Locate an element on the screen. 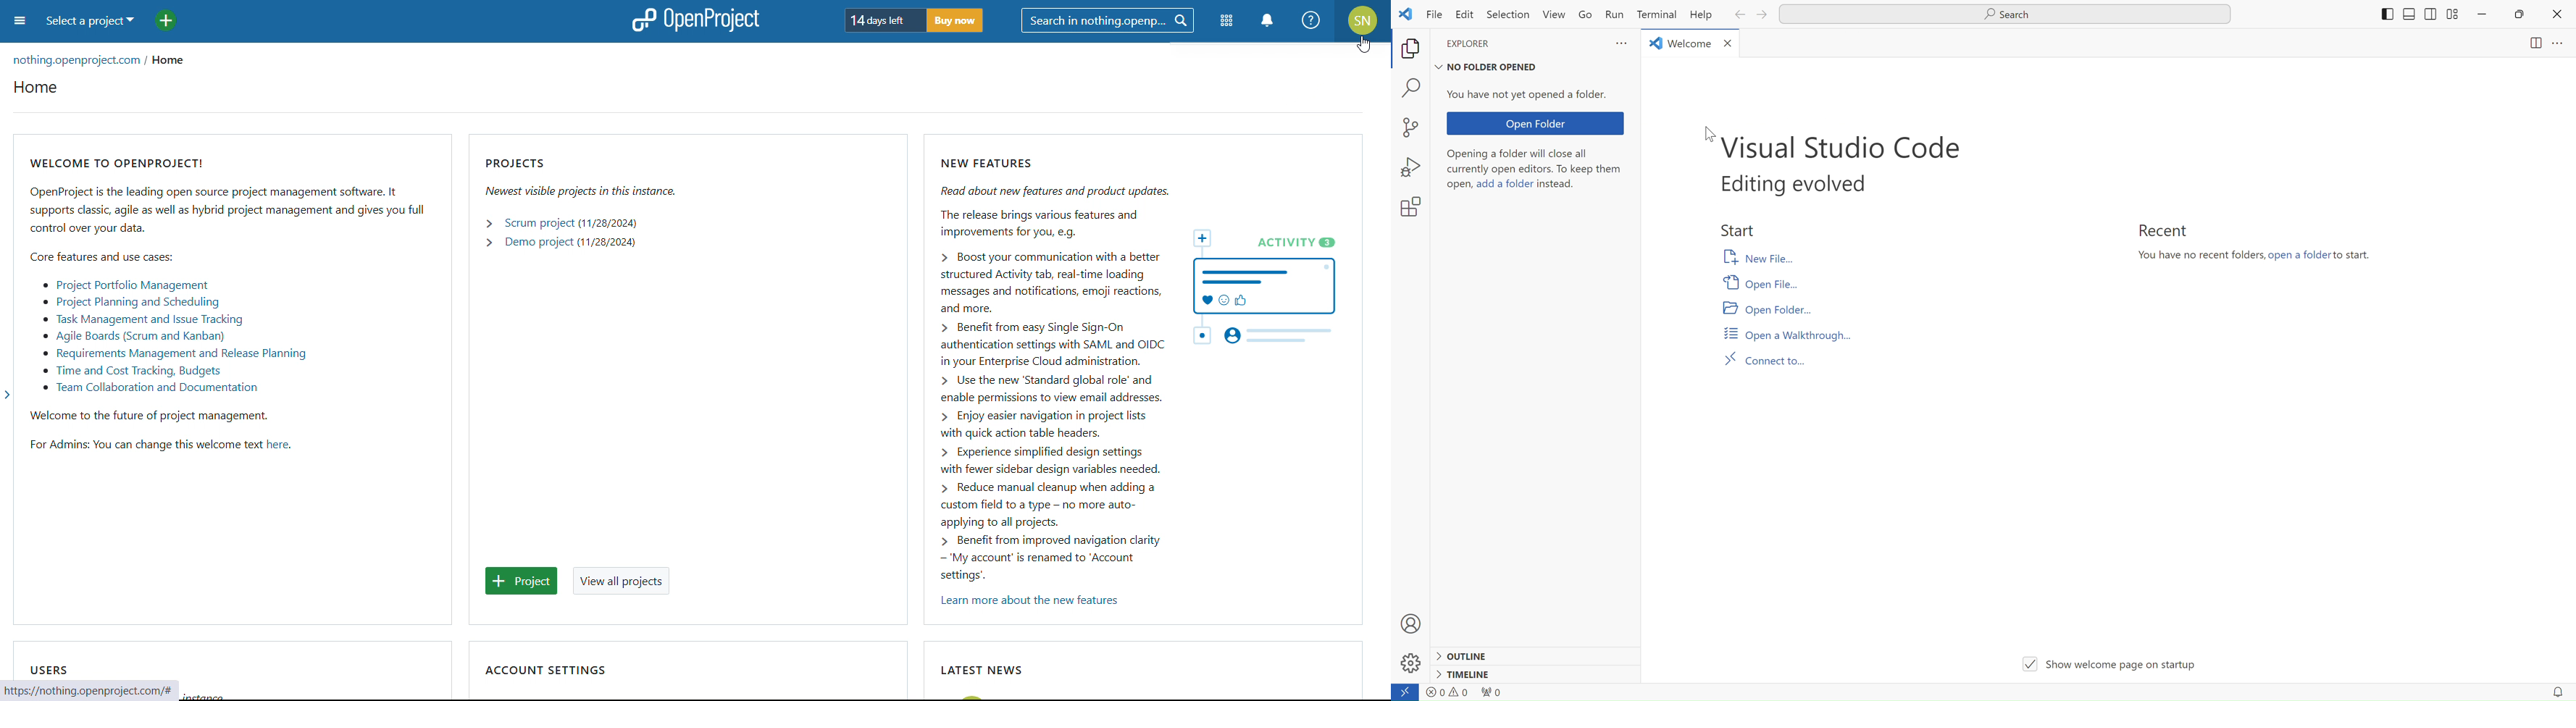 This screenshot has height=728, width=2576. buy now is located at coordinates (955, 20).